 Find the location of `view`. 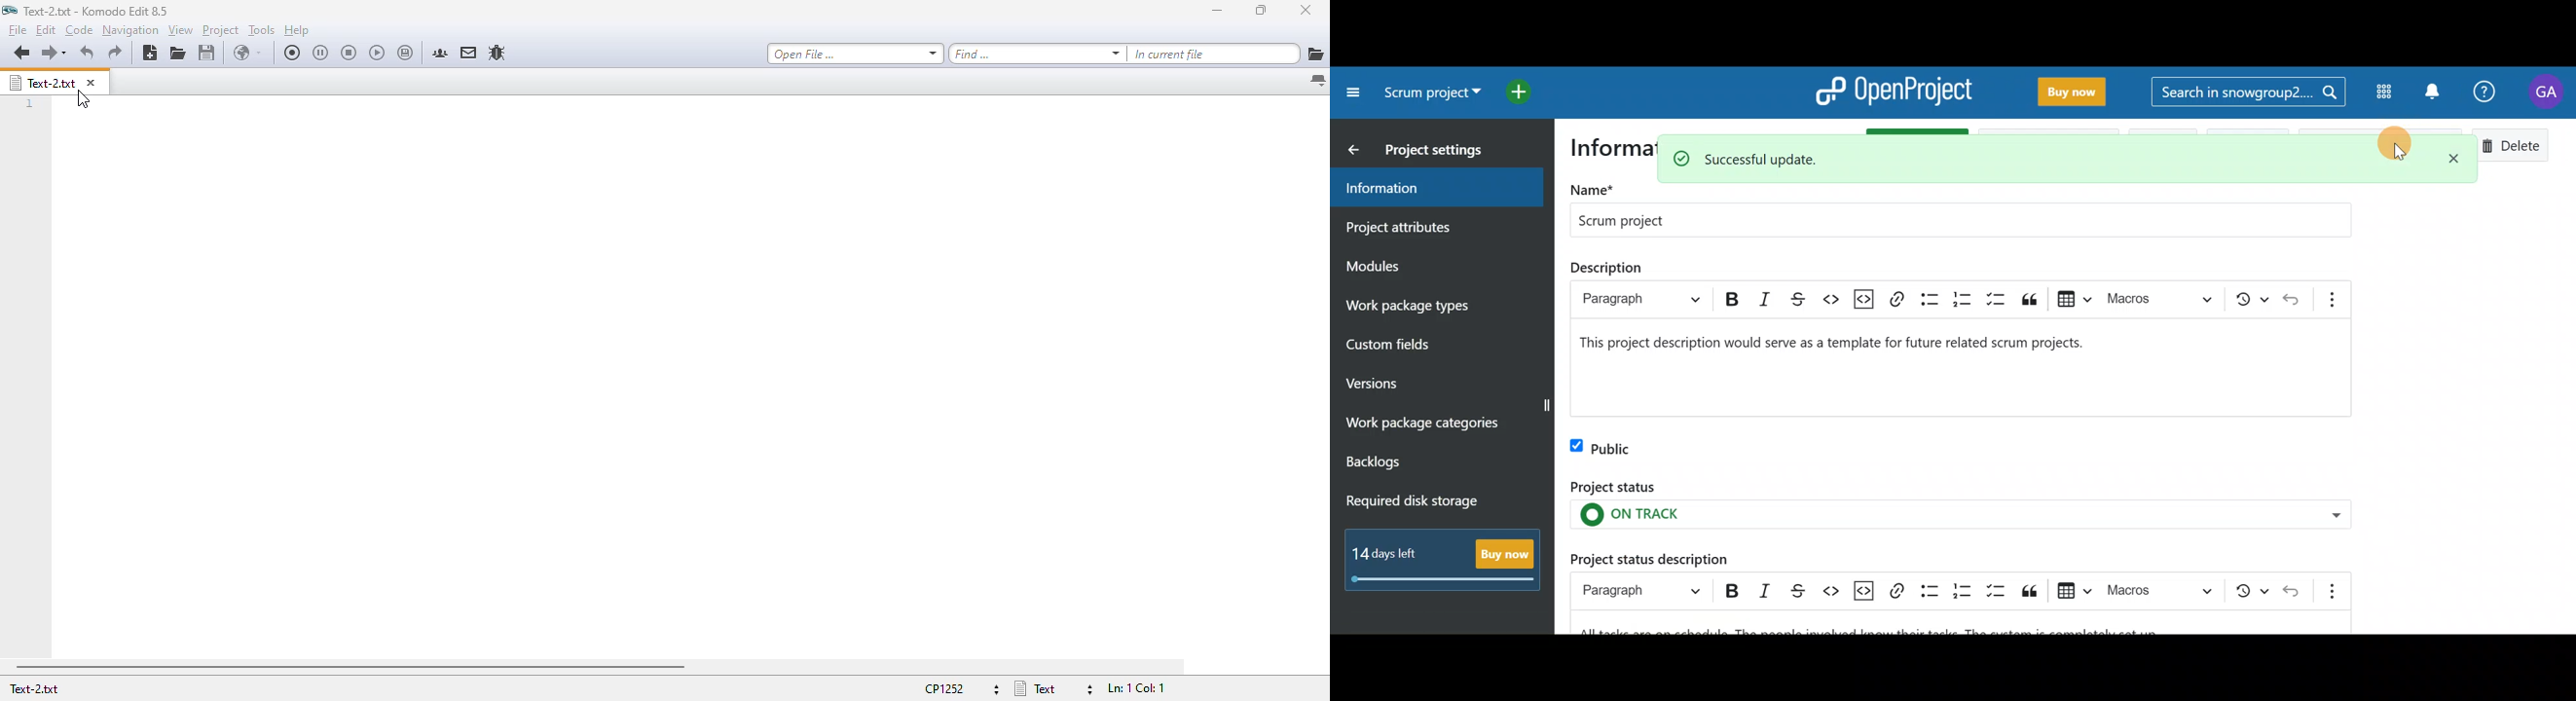

view is located at coordinates (179, 30).